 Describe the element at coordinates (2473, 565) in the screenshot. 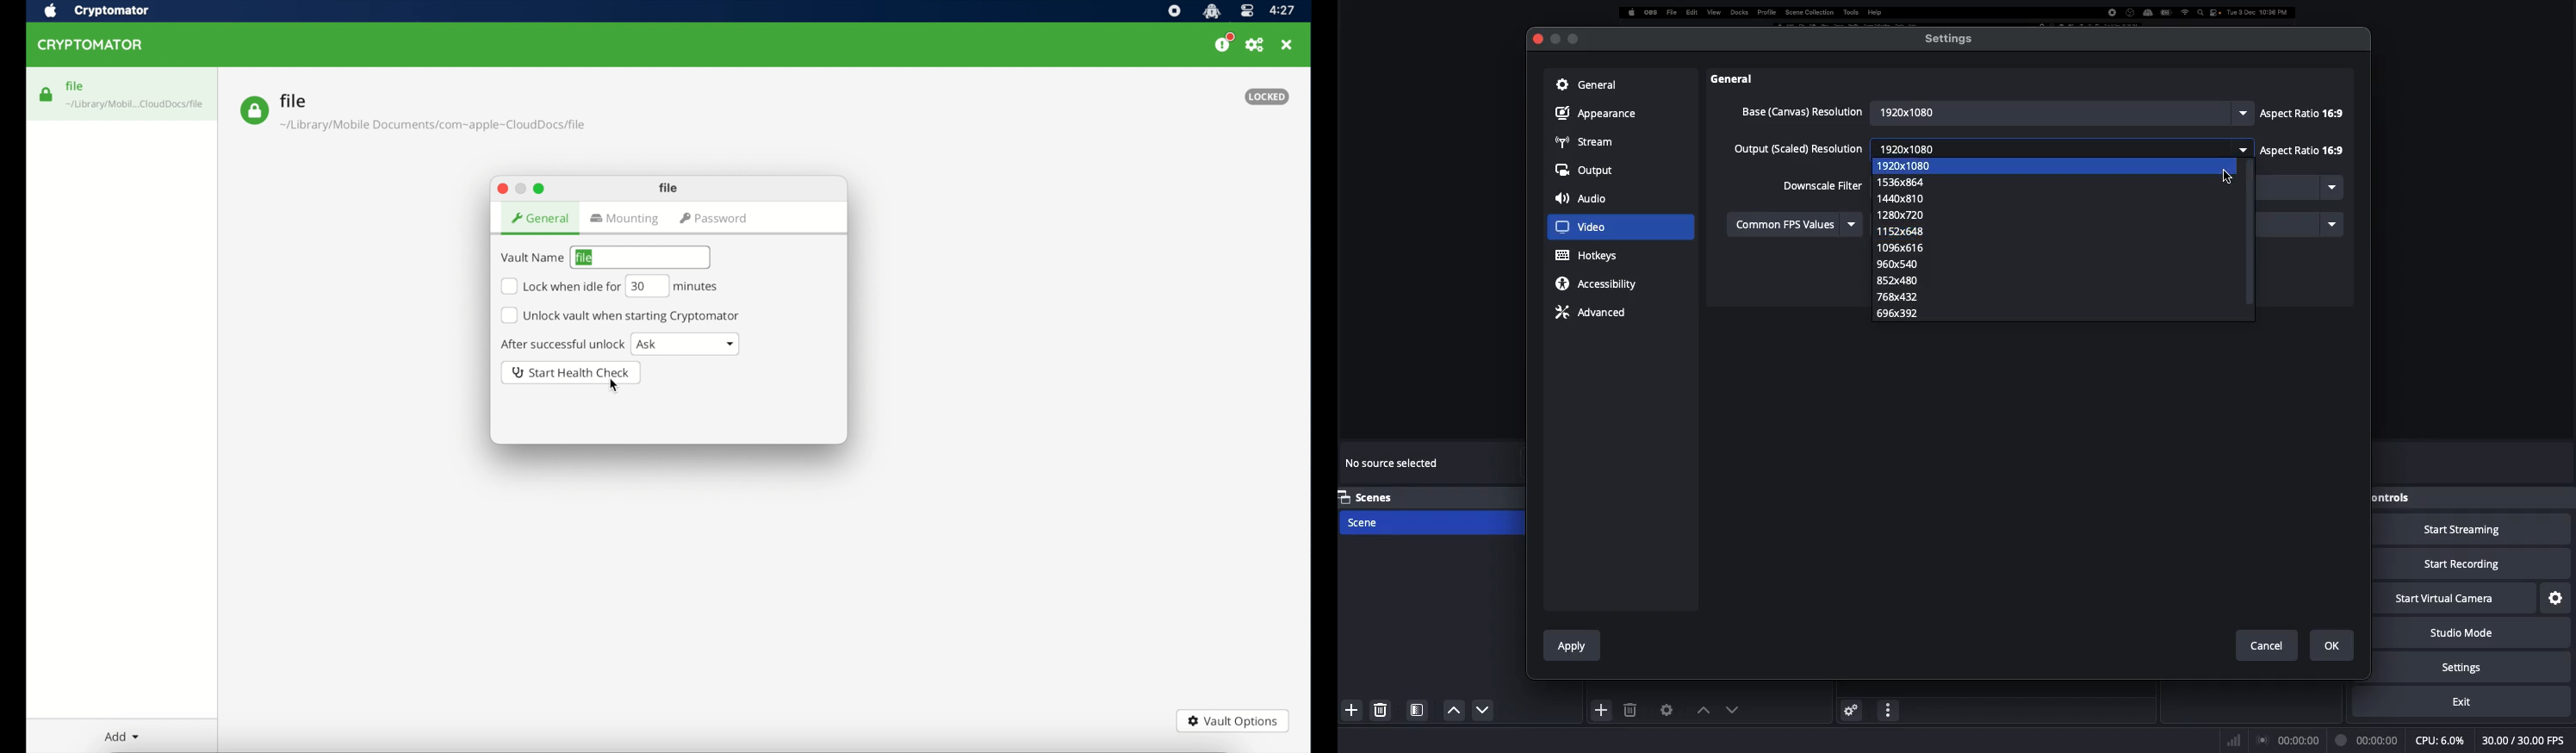

I see `Start recording` at that location.